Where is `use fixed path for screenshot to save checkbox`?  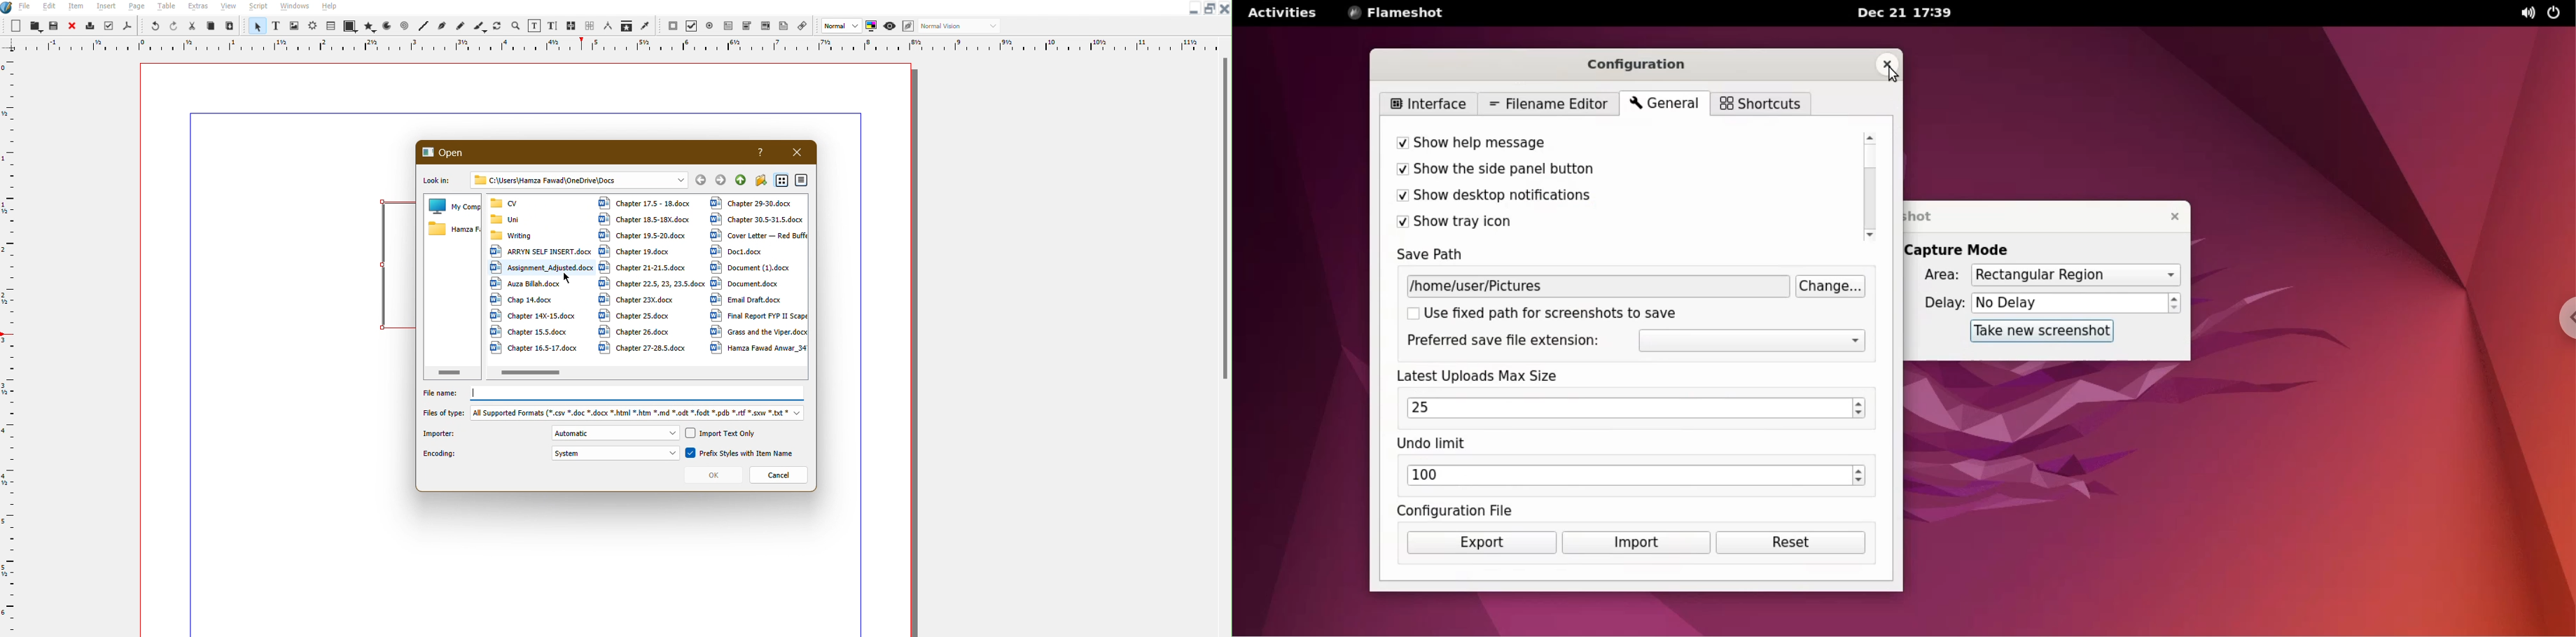 use fixed path for screenshot to save checkbox is located at coordinates (1560, 313).